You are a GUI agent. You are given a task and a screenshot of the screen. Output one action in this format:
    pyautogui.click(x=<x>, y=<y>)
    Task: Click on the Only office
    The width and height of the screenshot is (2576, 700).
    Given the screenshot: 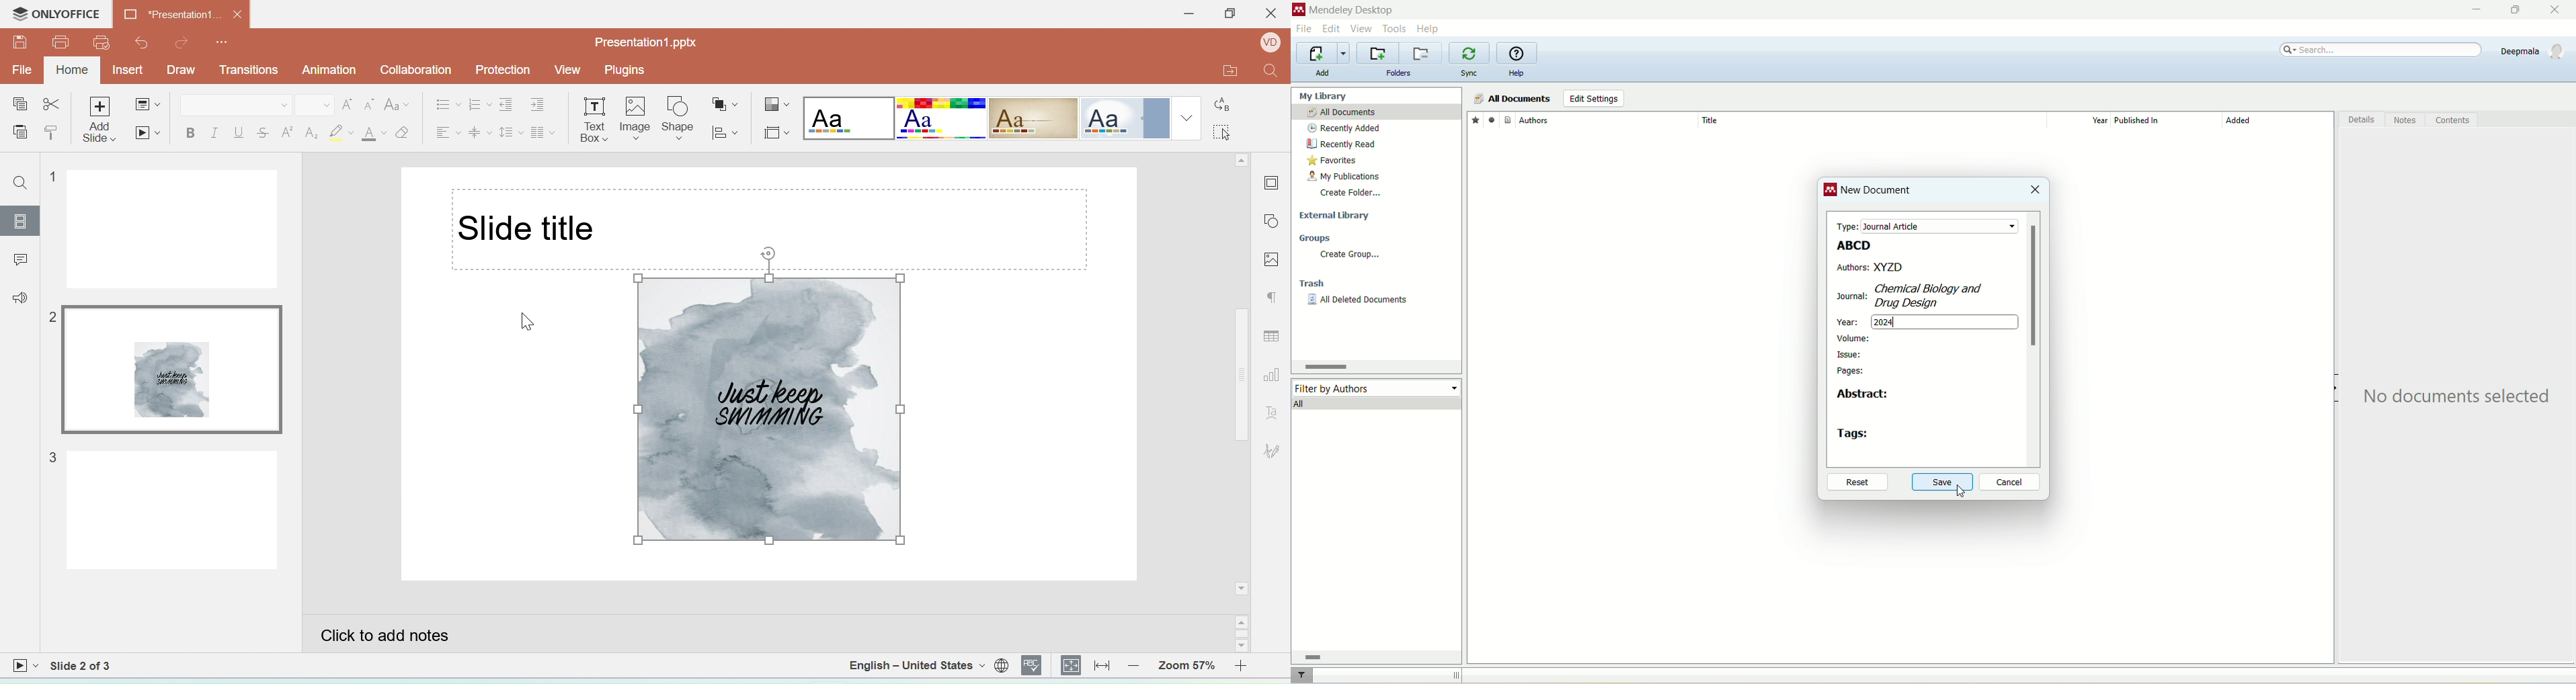 What is the action you would take?
    pyautogui.click(x=58, y=15)
    